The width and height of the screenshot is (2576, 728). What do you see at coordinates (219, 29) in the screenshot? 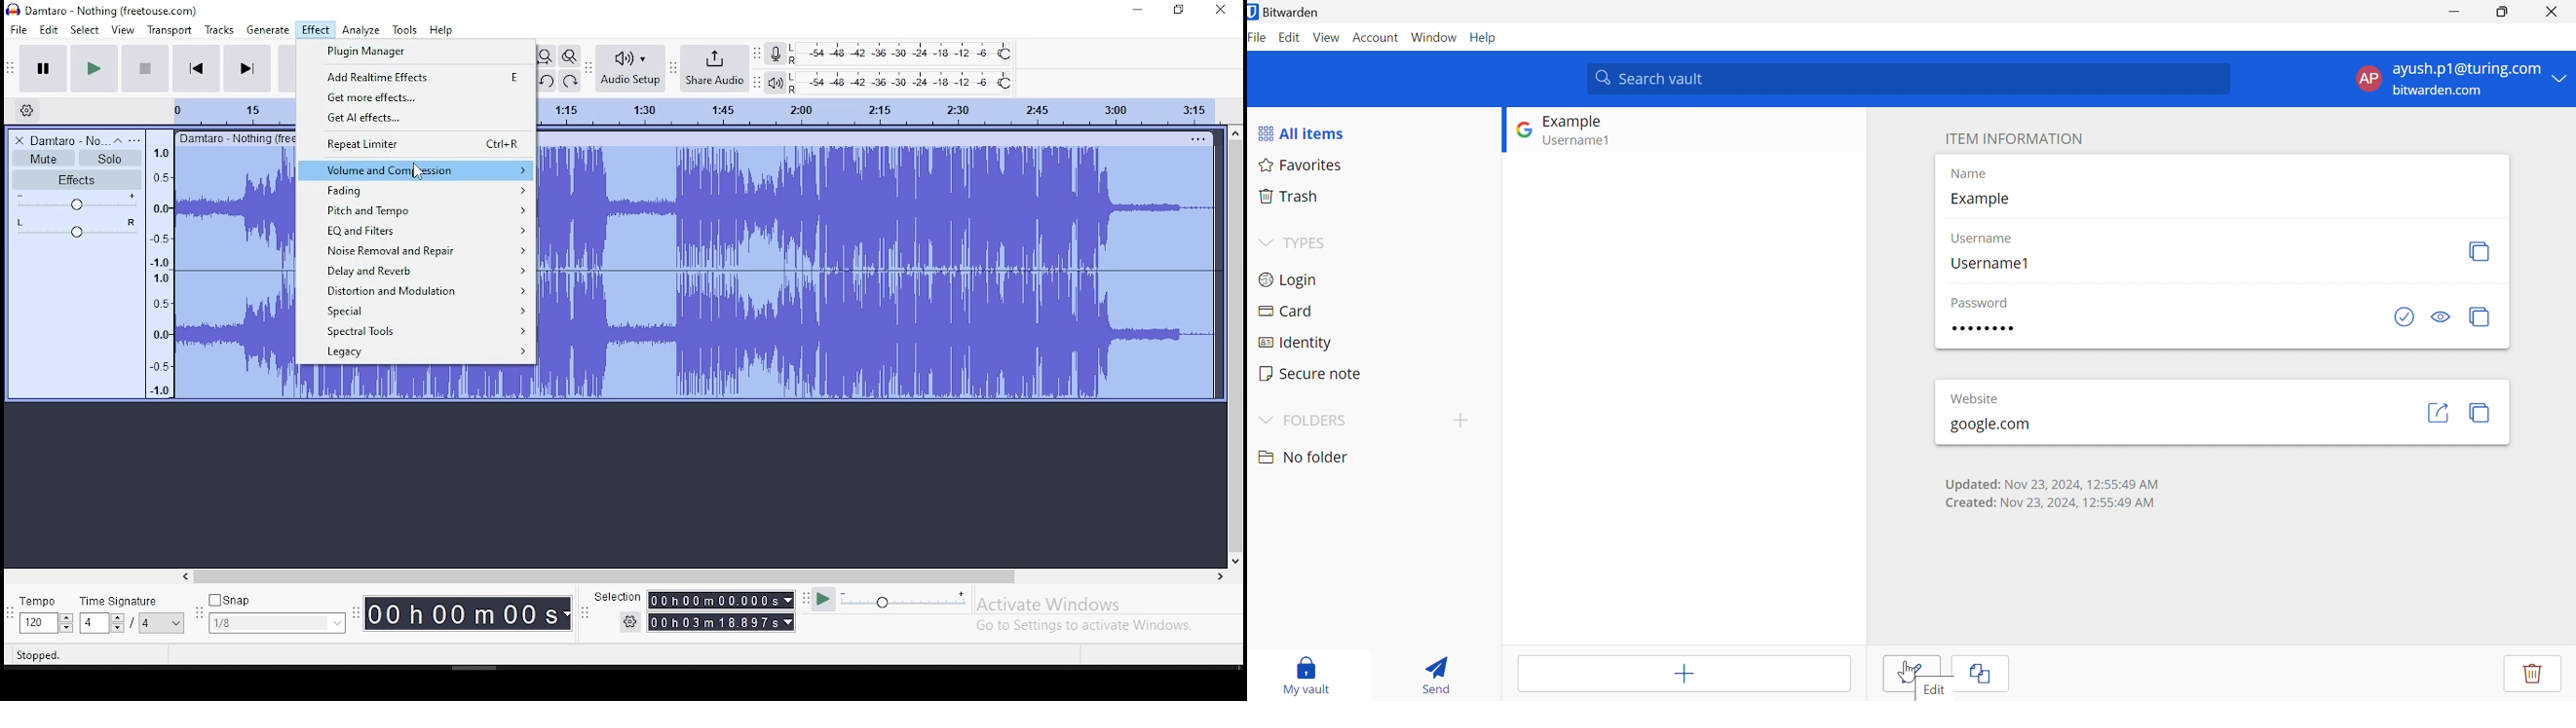
I see `tracks` at bounding box center [219, 29].